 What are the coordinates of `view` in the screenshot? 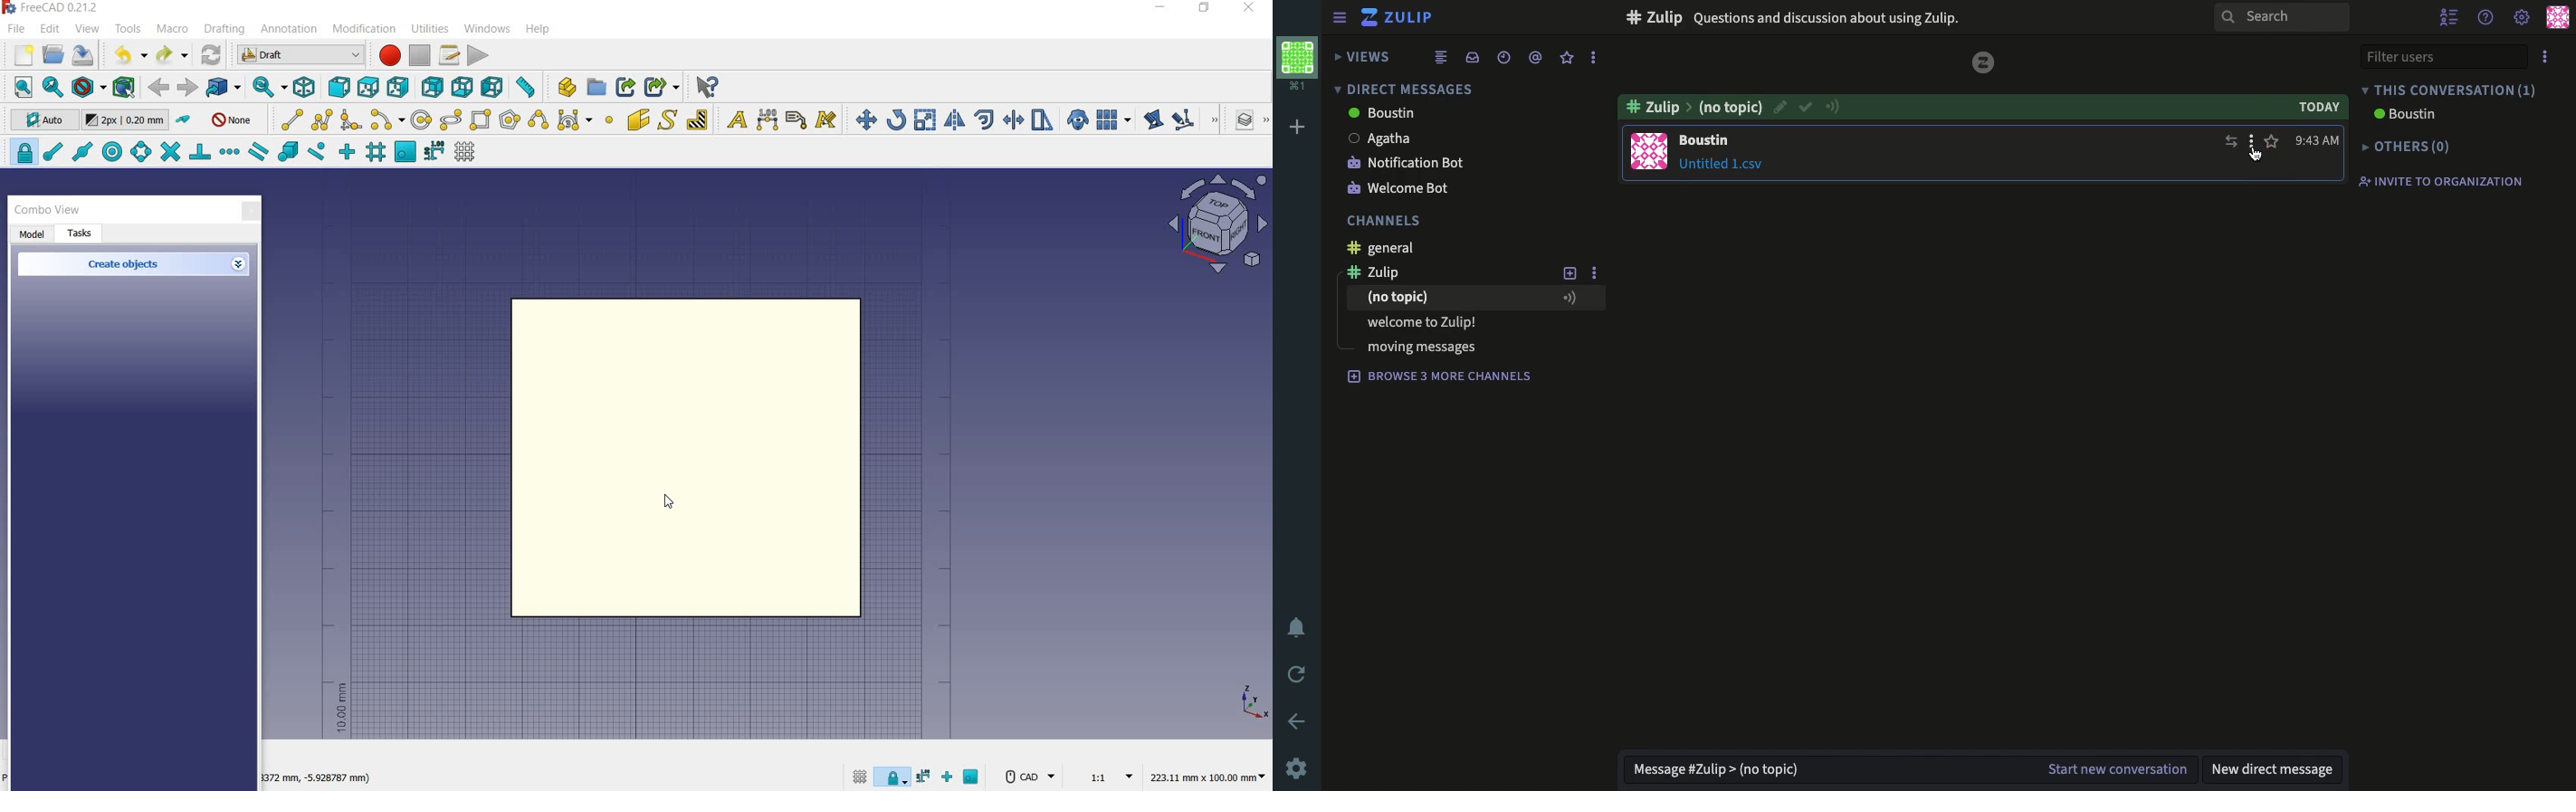 It's located at (88, 29).